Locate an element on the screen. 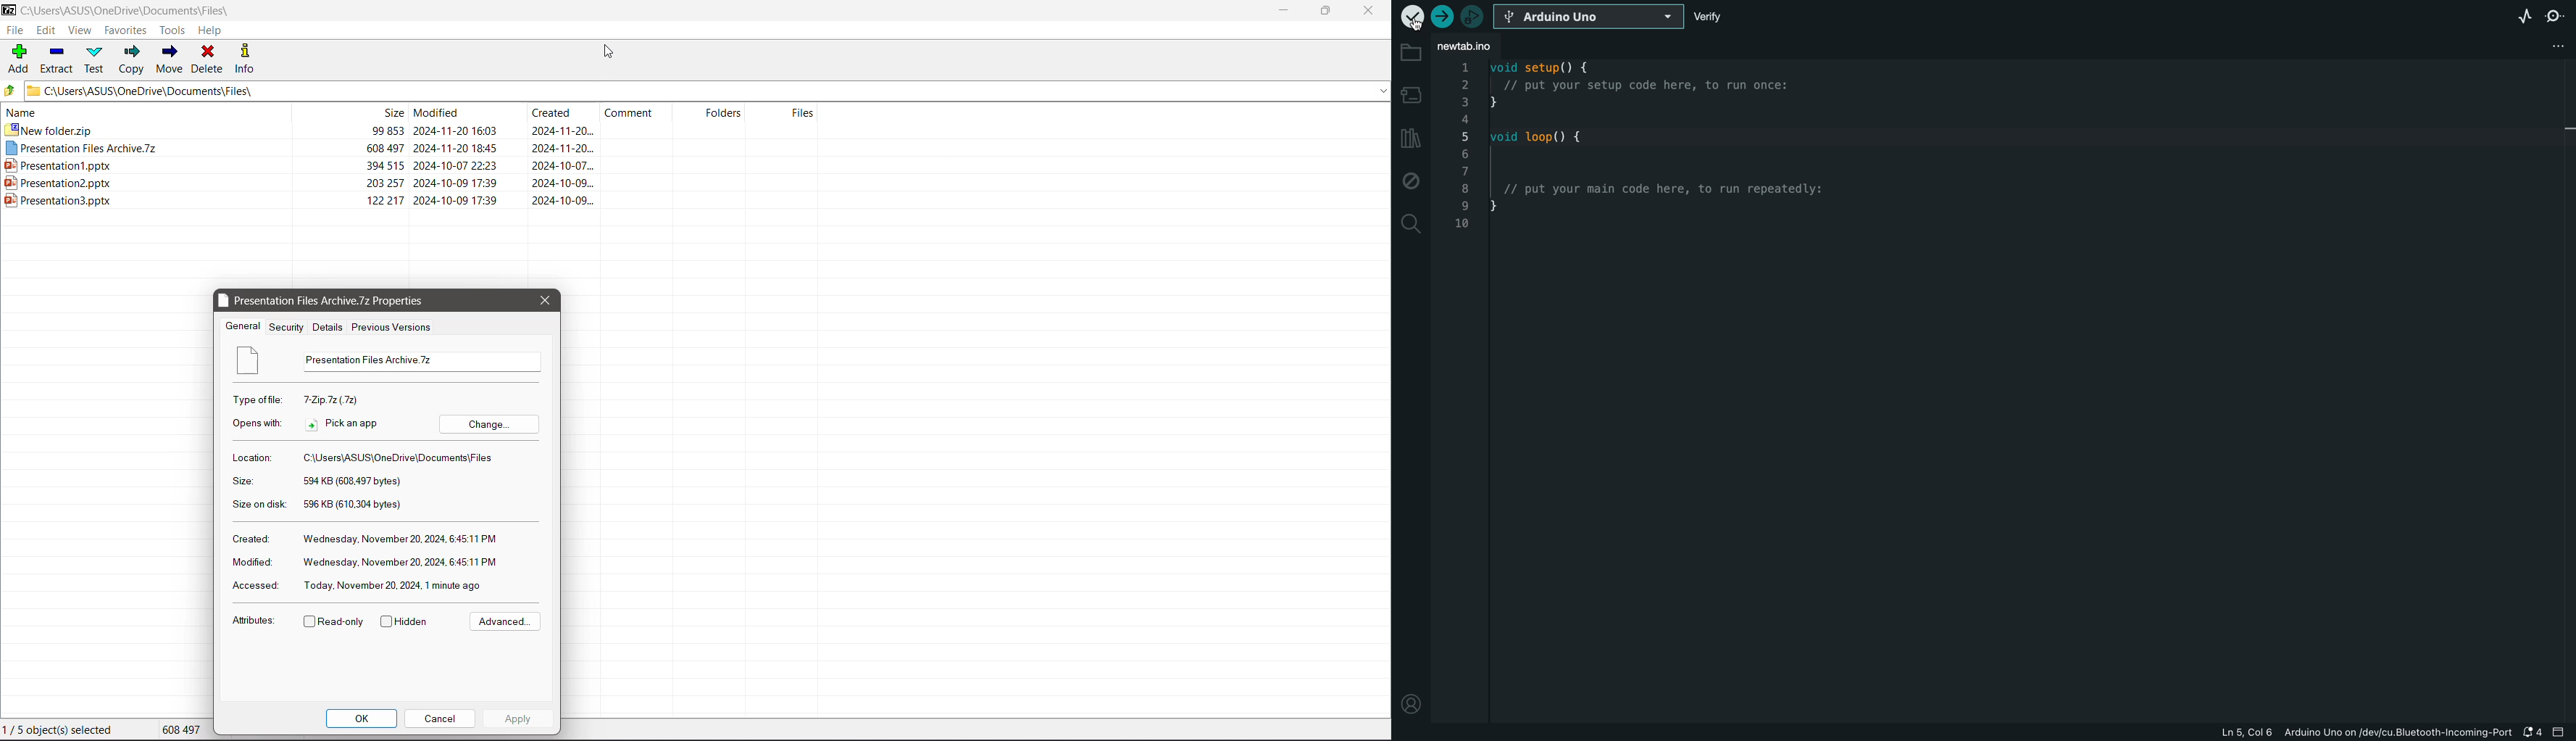 This screenshot has width=2576, height=756. Advanced is located at coordinates (504, 621).